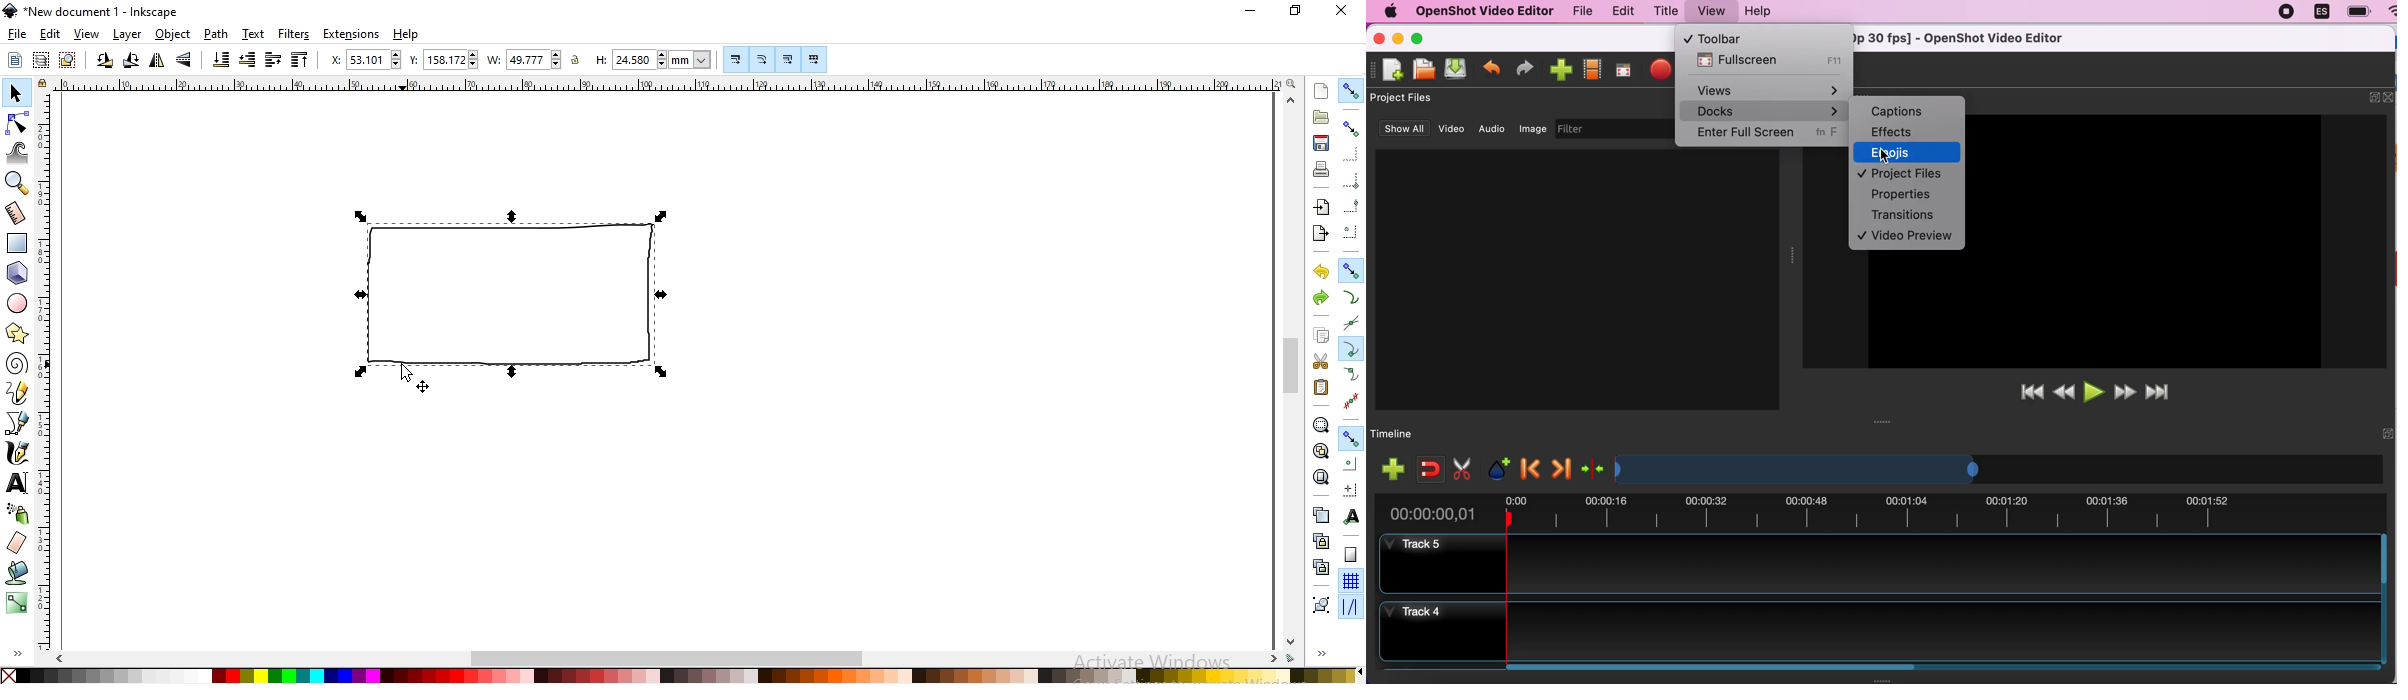 This screenshot has width=2408, height=700. I want to click on snap midpoints of bounding box edges, so click(1352, 204).